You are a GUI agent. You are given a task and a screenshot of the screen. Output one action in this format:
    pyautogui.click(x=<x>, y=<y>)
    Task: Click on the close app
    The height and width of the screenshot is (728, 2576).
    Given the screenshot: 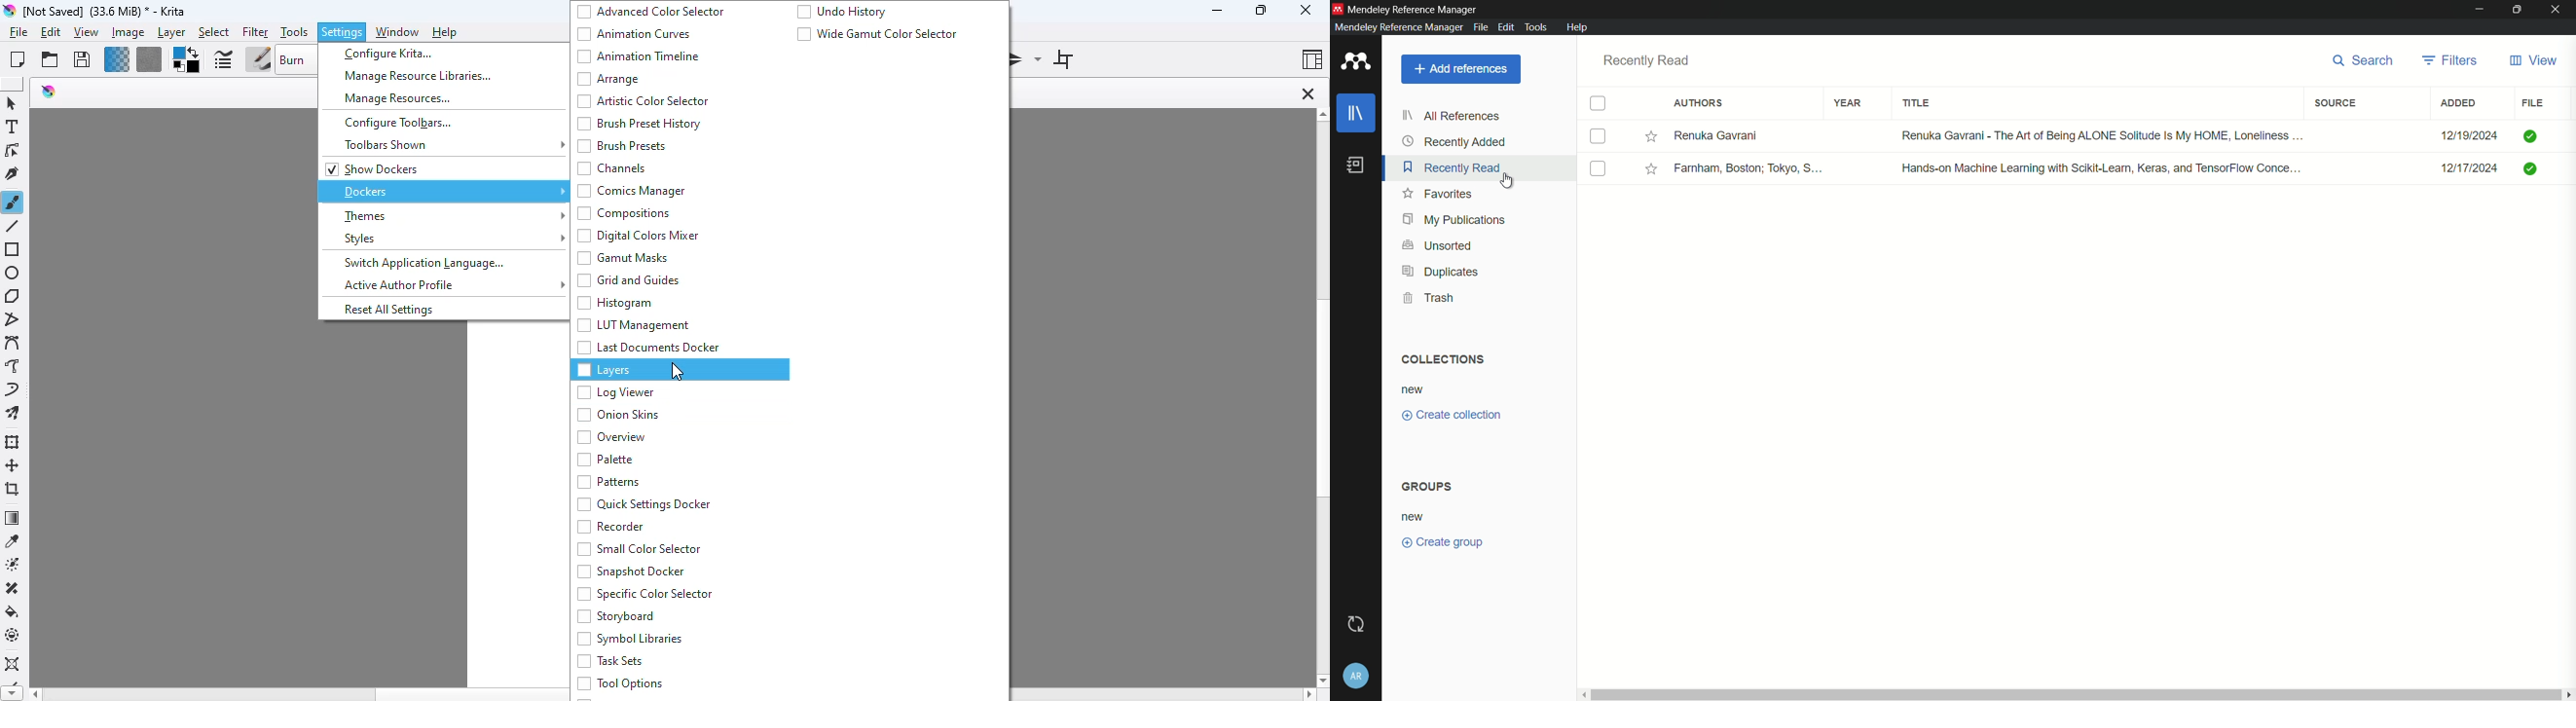 What is the action you would take?
    pyautogui.click(x=2556, y=8)
    